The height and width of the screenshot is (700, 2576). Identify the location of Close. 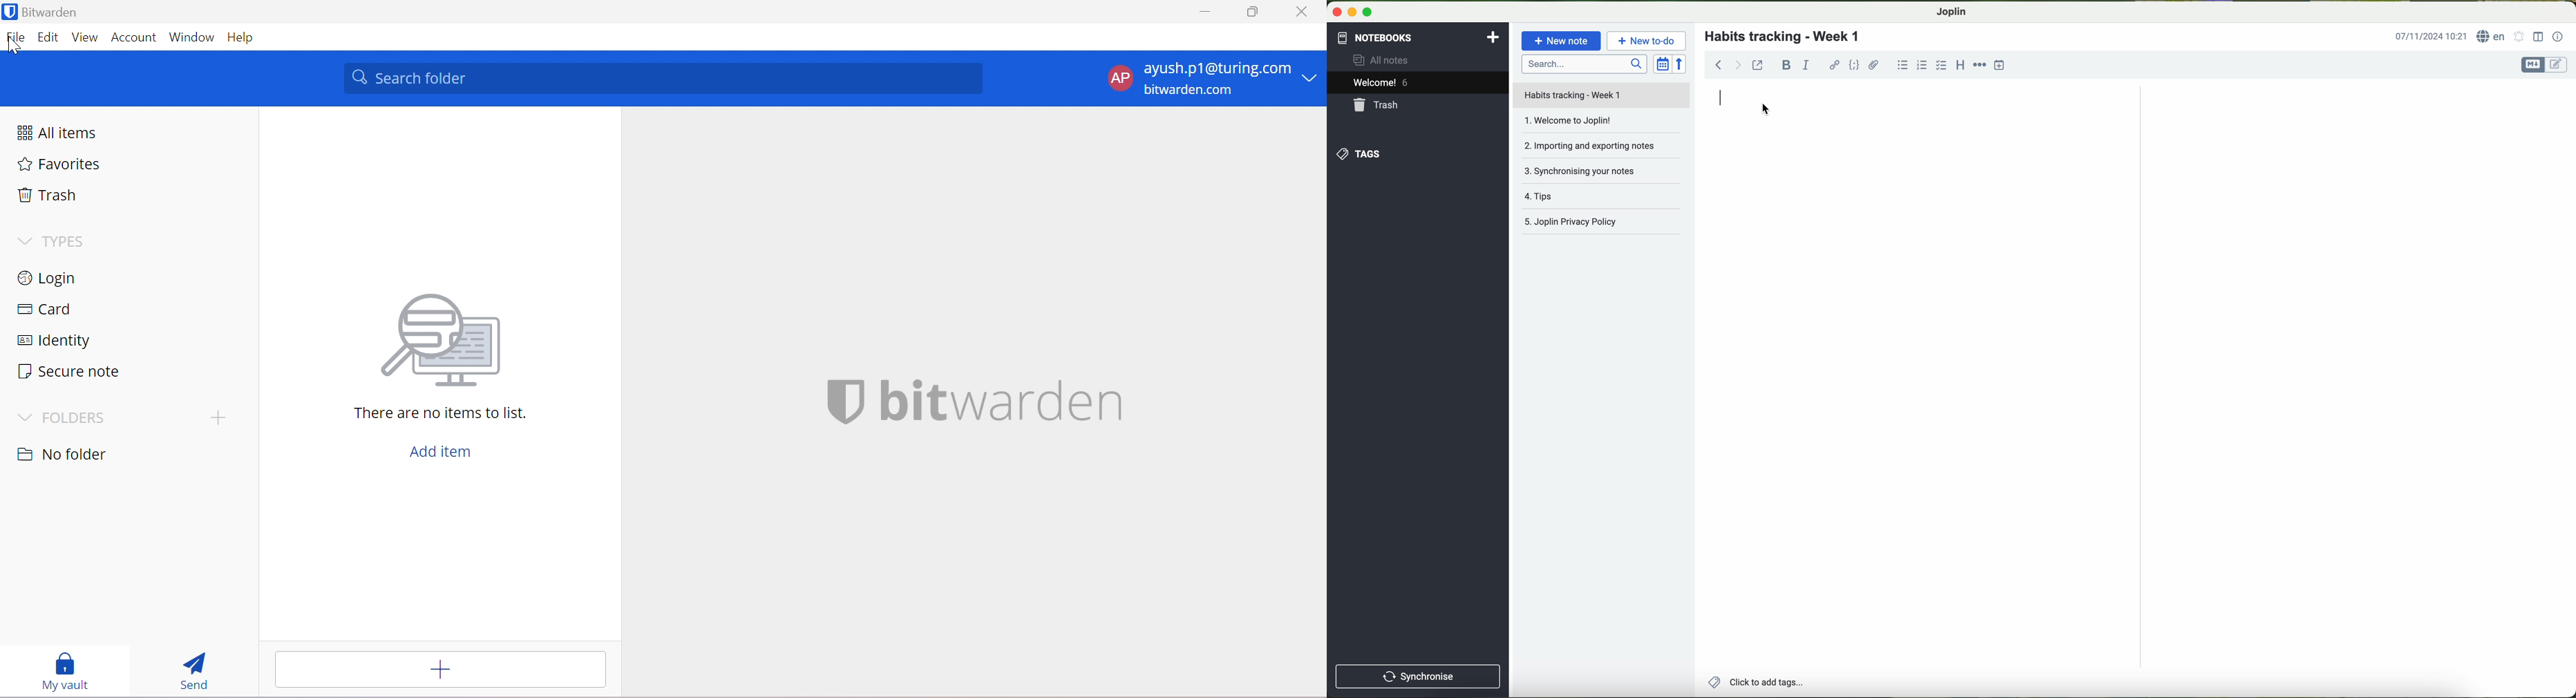
(1301, 12).